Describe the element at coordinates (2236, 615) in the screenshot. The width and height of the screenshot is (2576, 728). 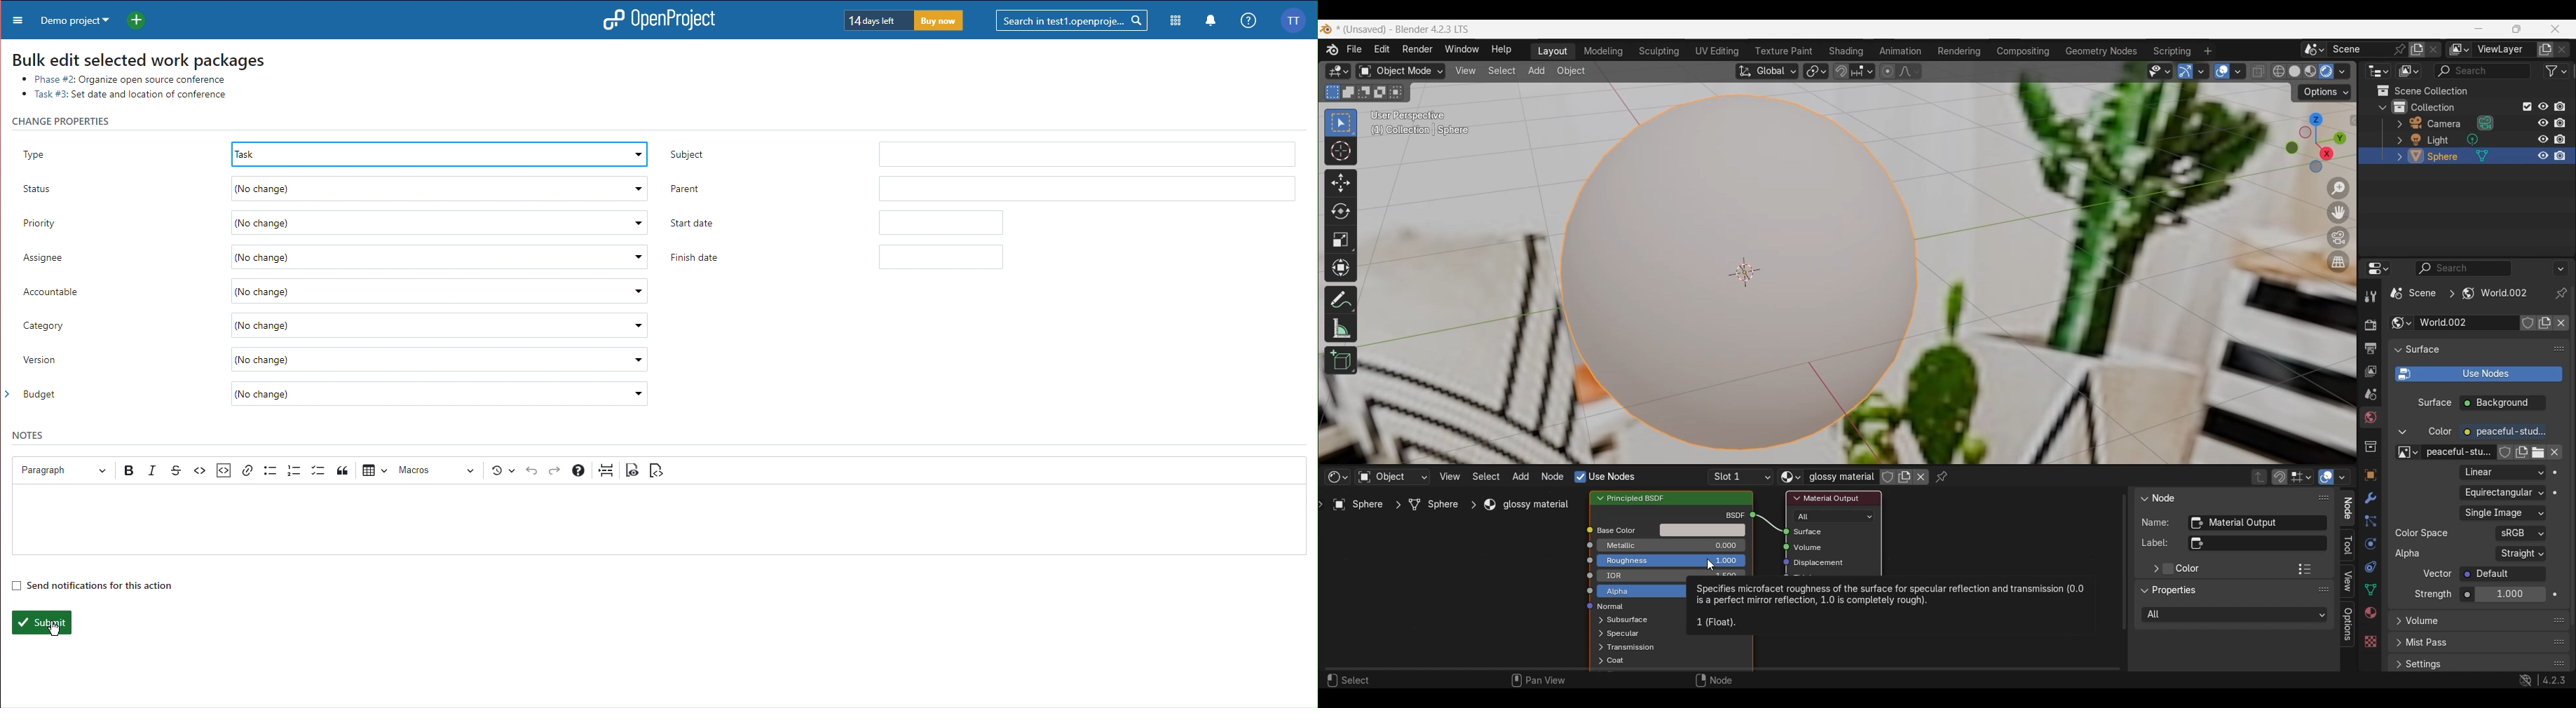
I see `Rendered and viewport shading types to use the shades for` at that location.